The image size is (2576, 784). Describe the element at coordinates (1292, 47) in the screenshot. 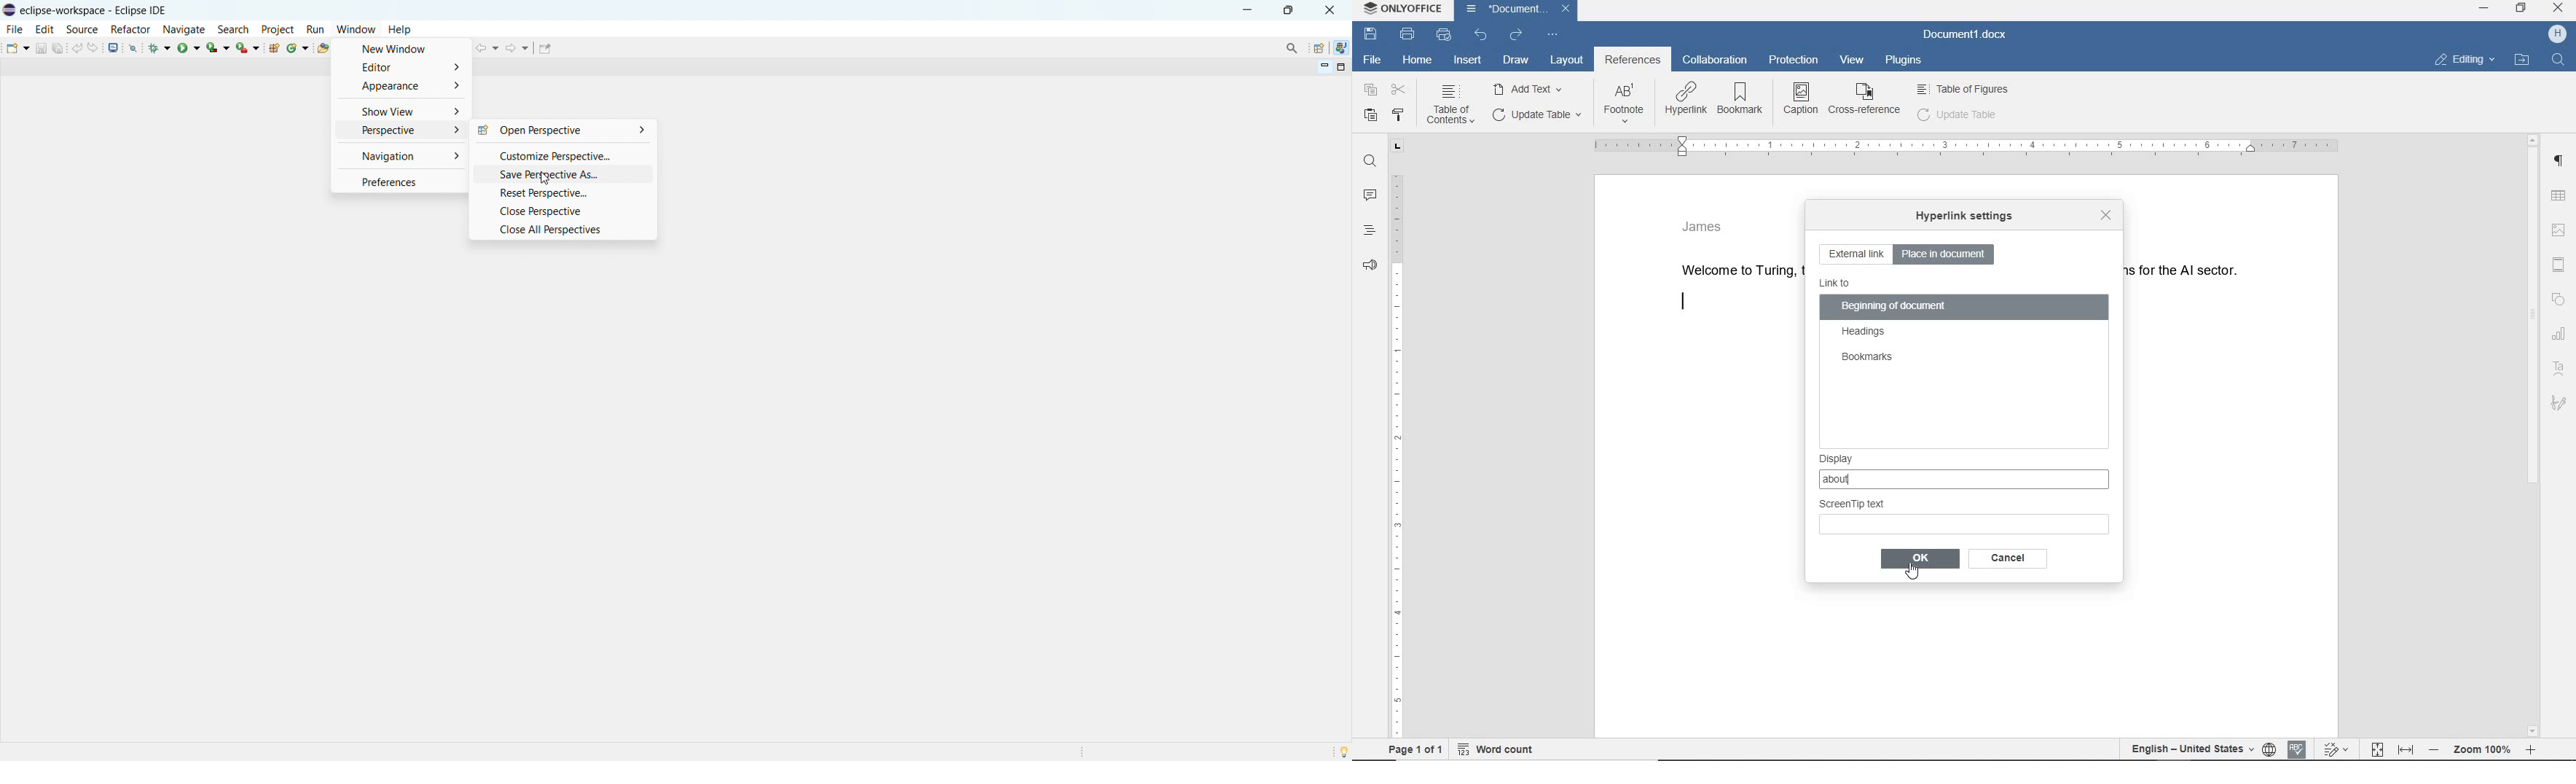

I see `access command and other items` at that location.